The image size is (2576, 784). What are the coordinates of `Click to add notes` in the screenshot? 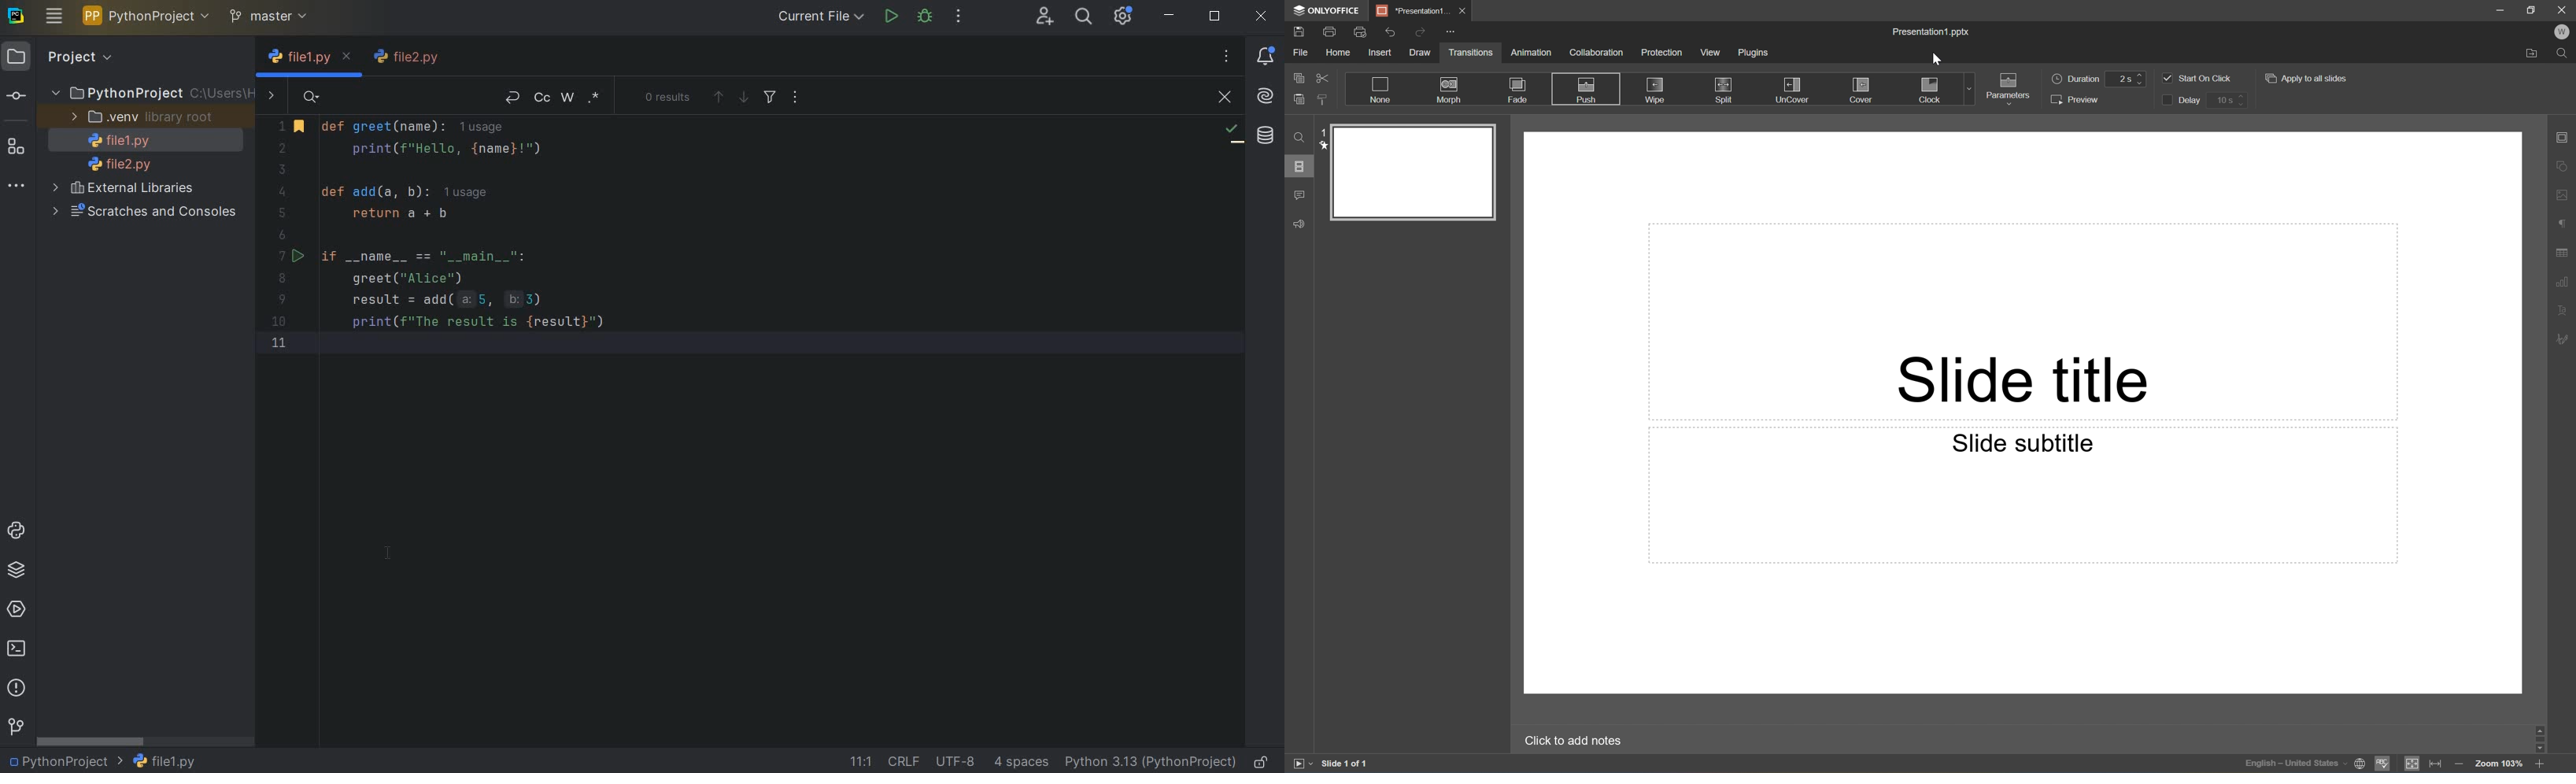 It's located at (1572, 741).